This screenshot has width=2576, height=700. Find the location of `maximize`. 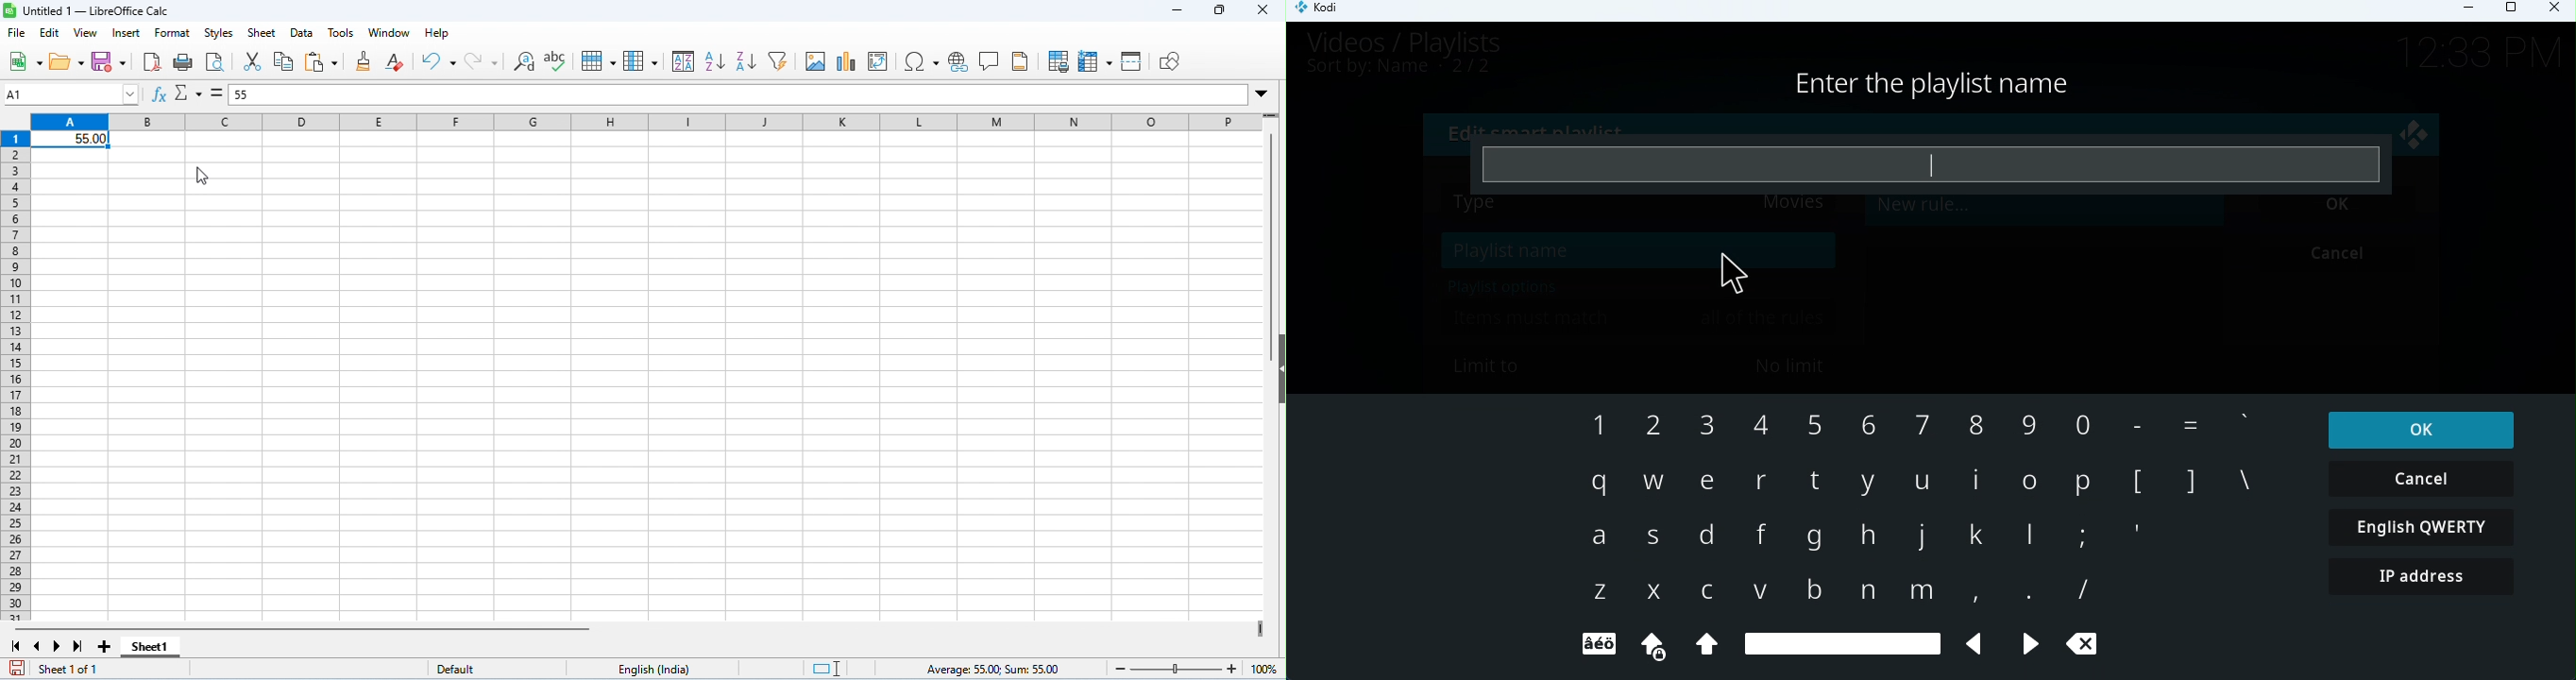

maximize is located at coordinates (1219, 10).